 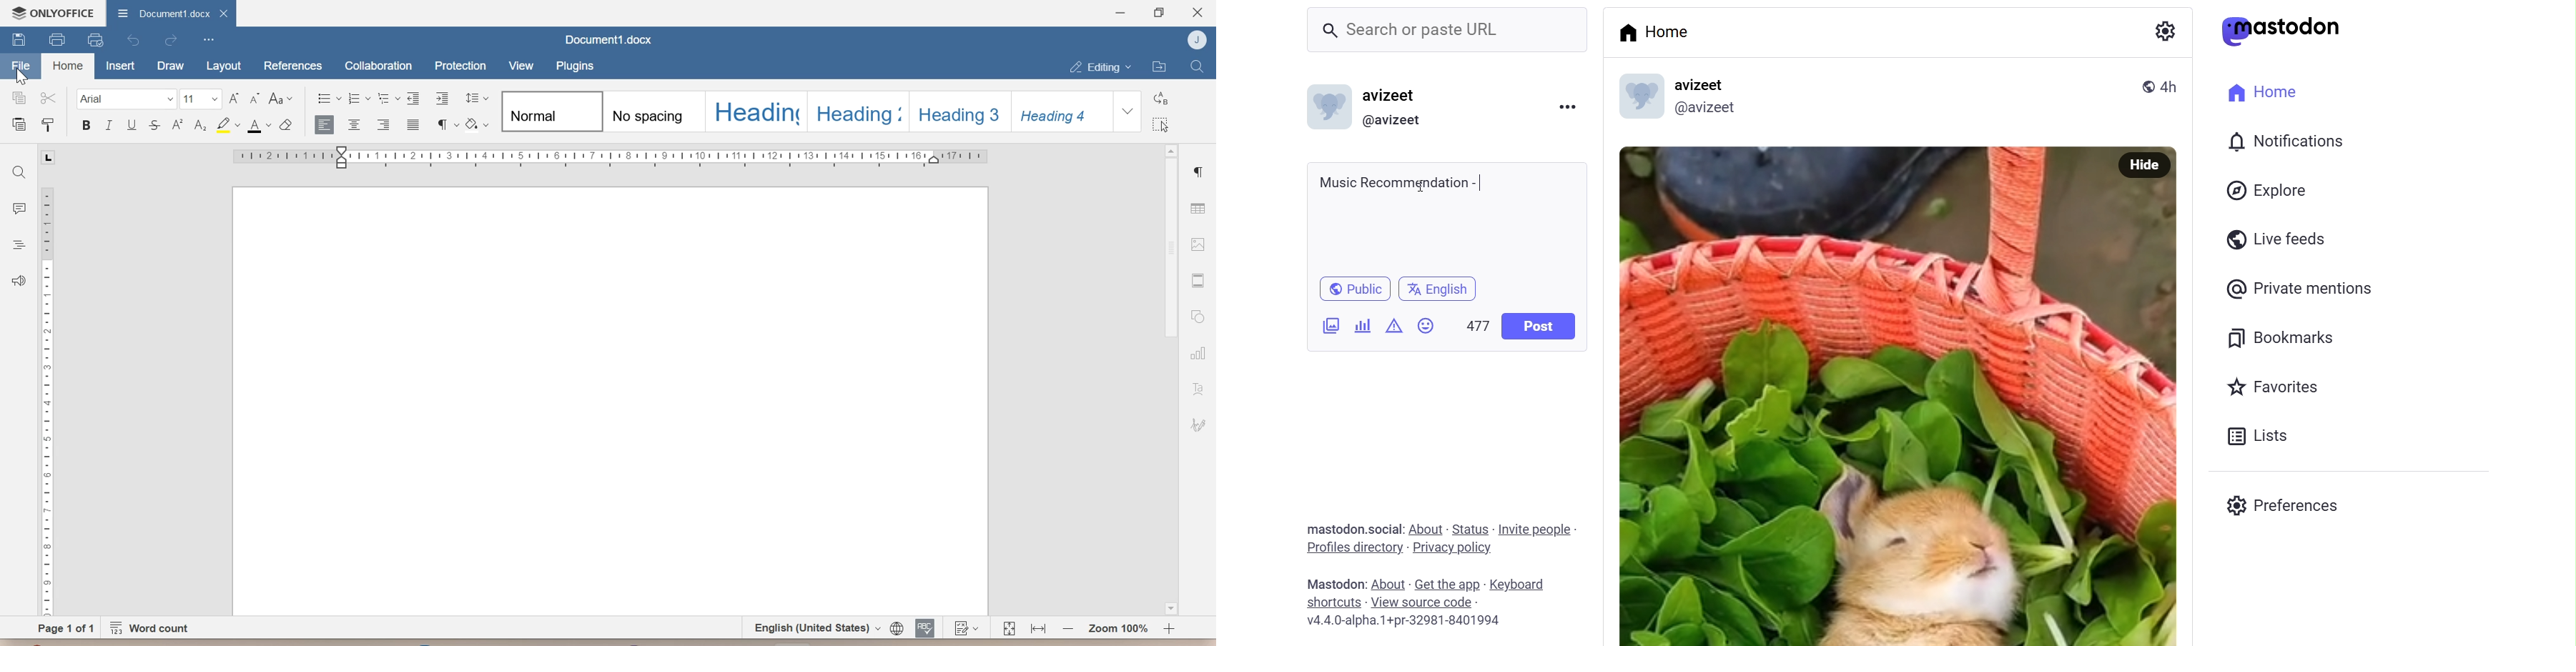 What do you see at coordinates (208, 40) in the screenshot?
I see `customize quick access toolbar` at bounding box center [208, 40].